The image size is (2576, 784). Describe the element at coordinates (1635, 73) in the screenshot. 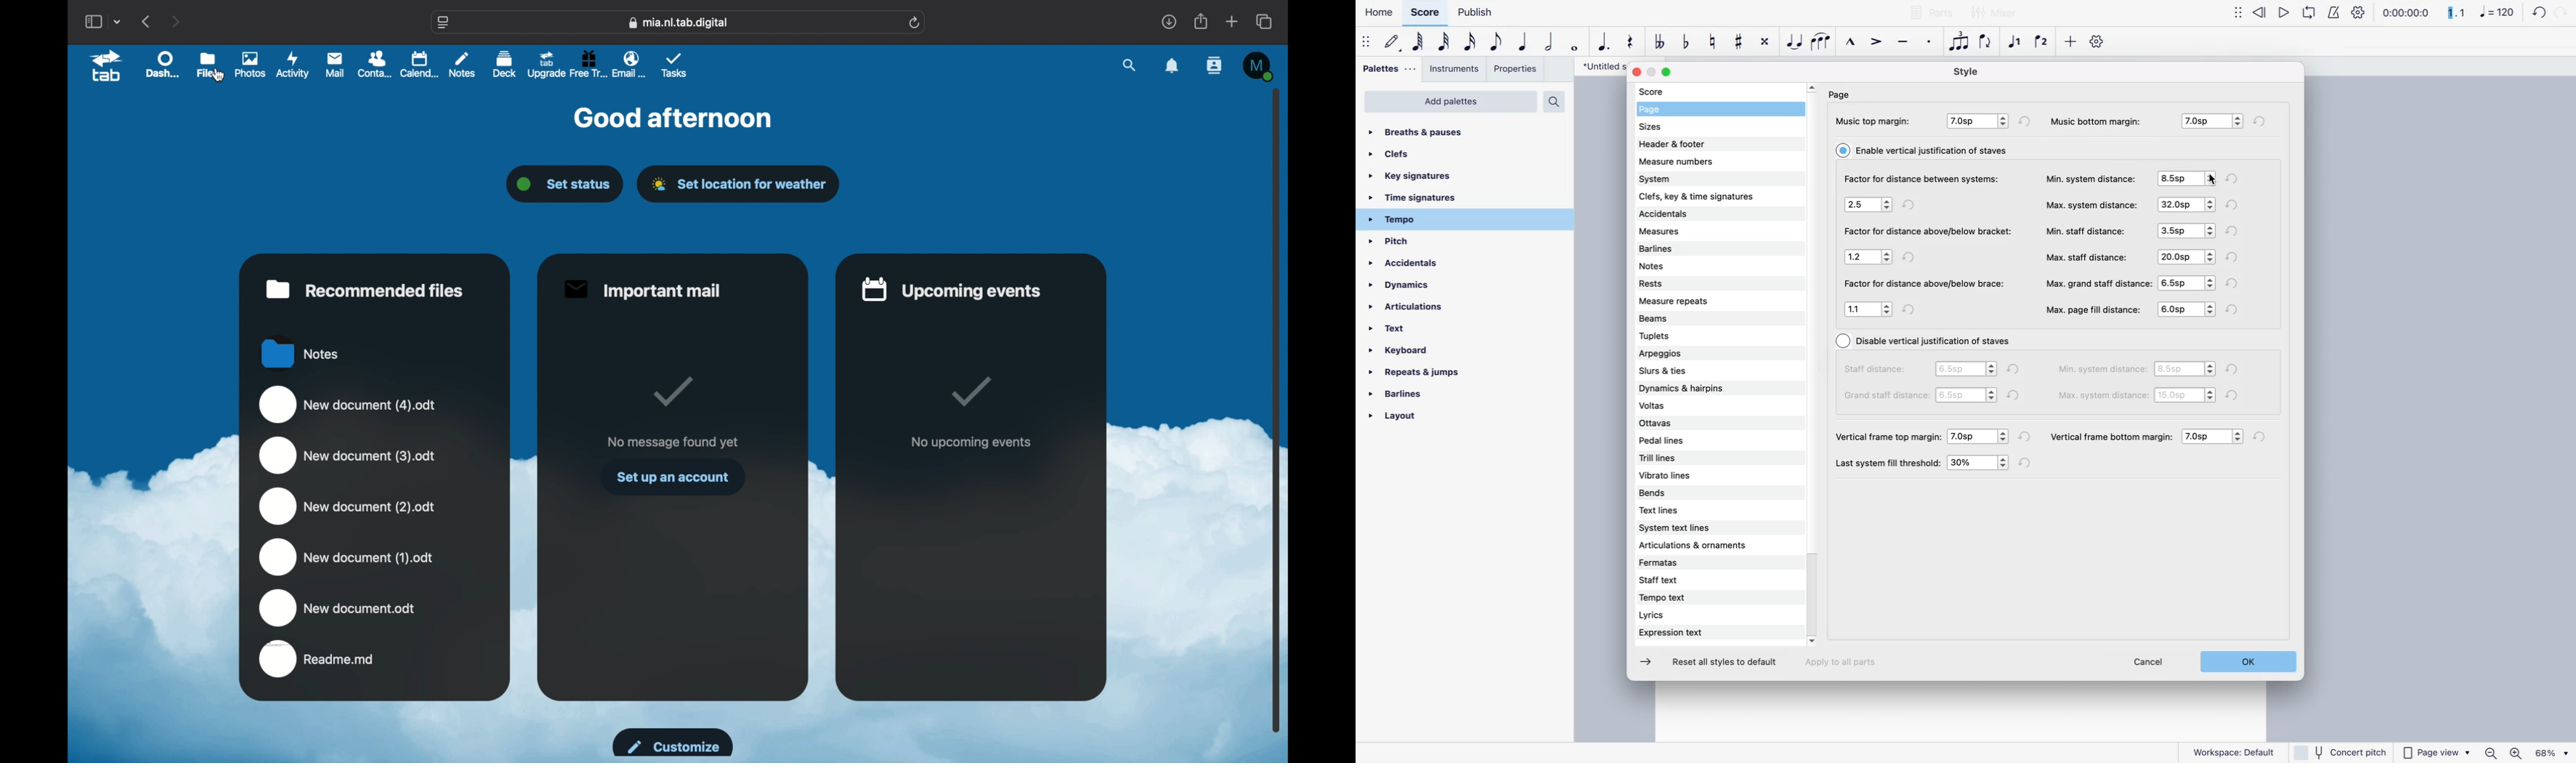

I see `close` at that location.